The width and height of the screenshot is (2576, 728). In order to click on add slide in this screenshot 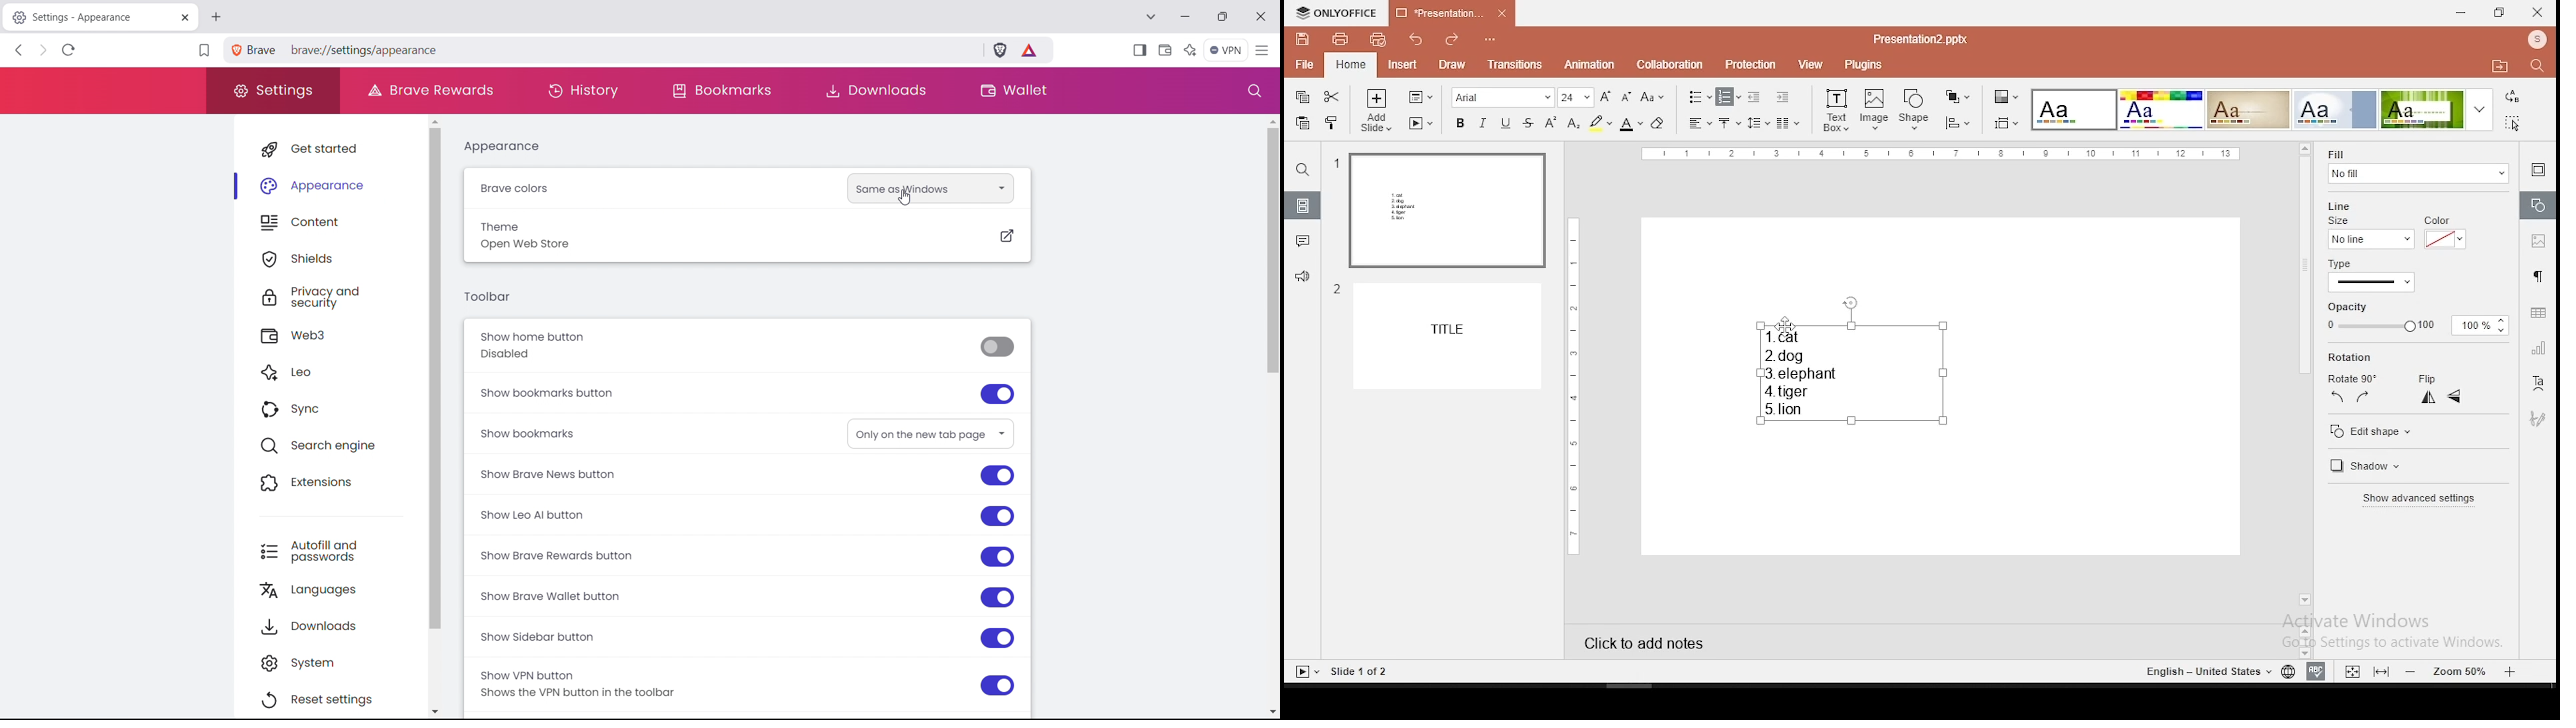, I will do `click(1377, 110)`.